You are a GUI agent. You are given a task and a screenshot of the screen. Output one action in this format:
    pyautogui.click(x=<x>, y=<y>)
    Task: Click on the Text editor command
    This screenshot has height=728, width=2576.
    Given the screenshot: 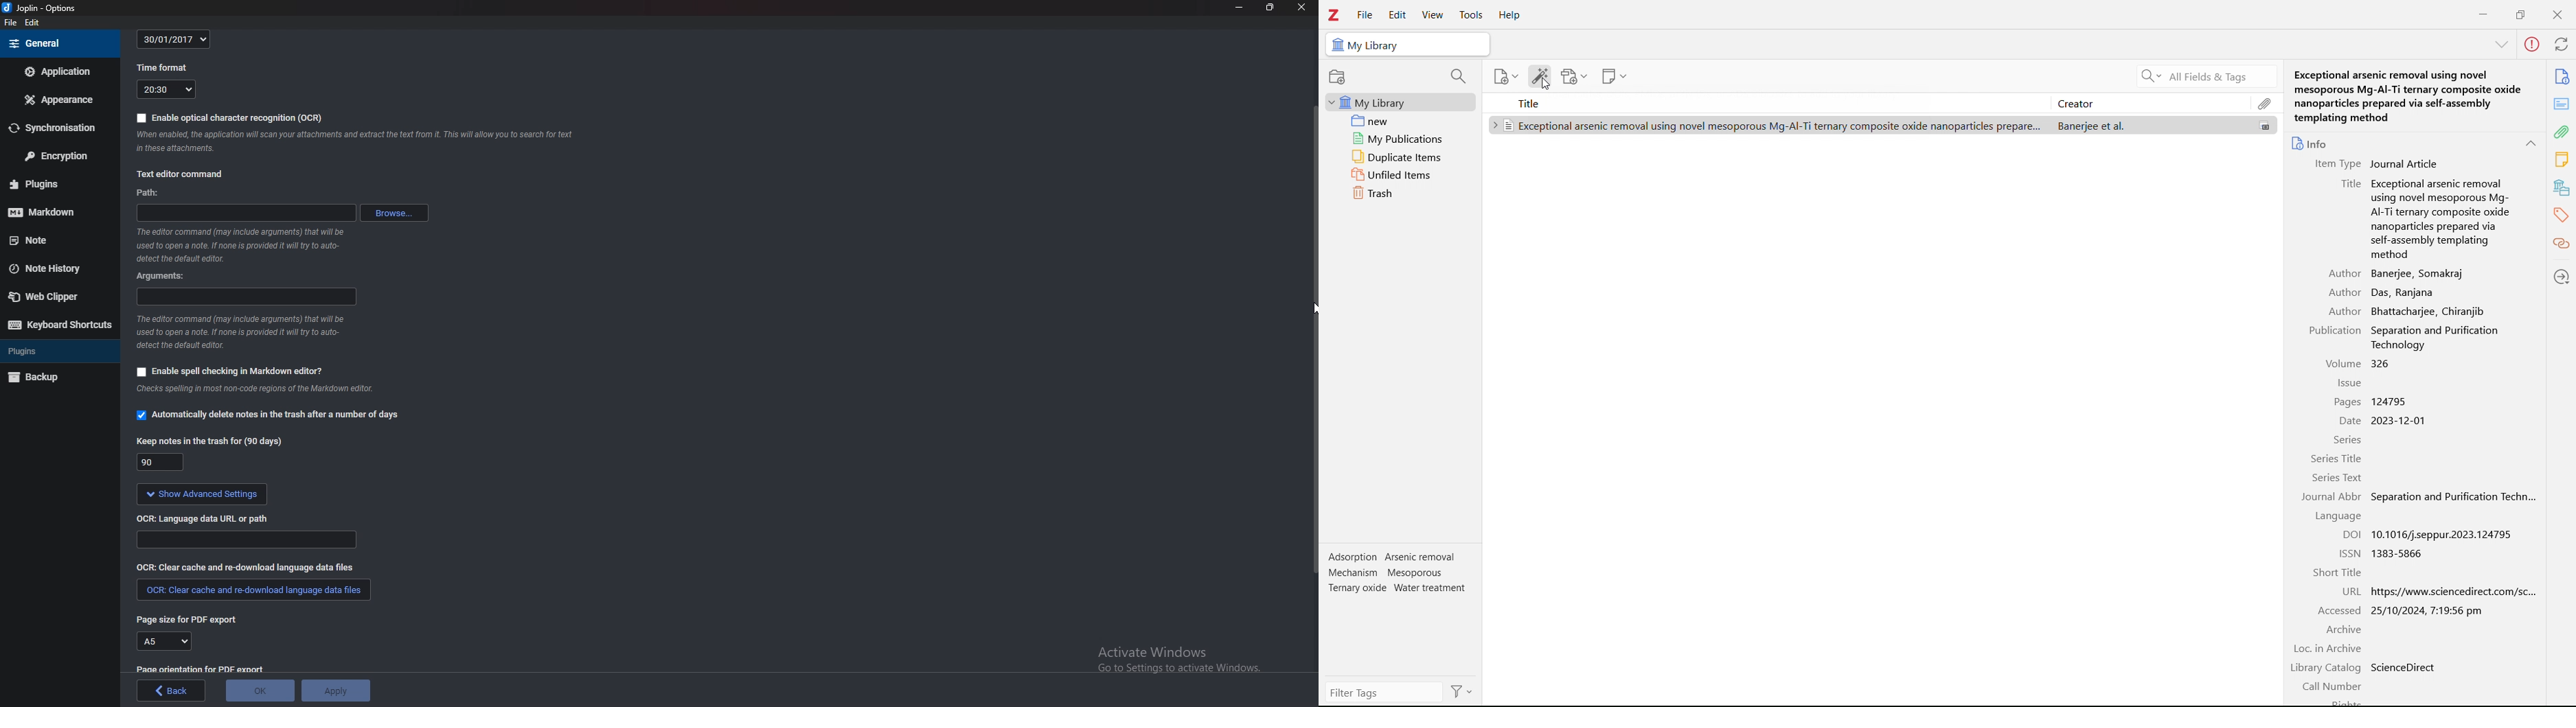 What is the action you would take?
    pyautogui.click(x=183, y=173)
    